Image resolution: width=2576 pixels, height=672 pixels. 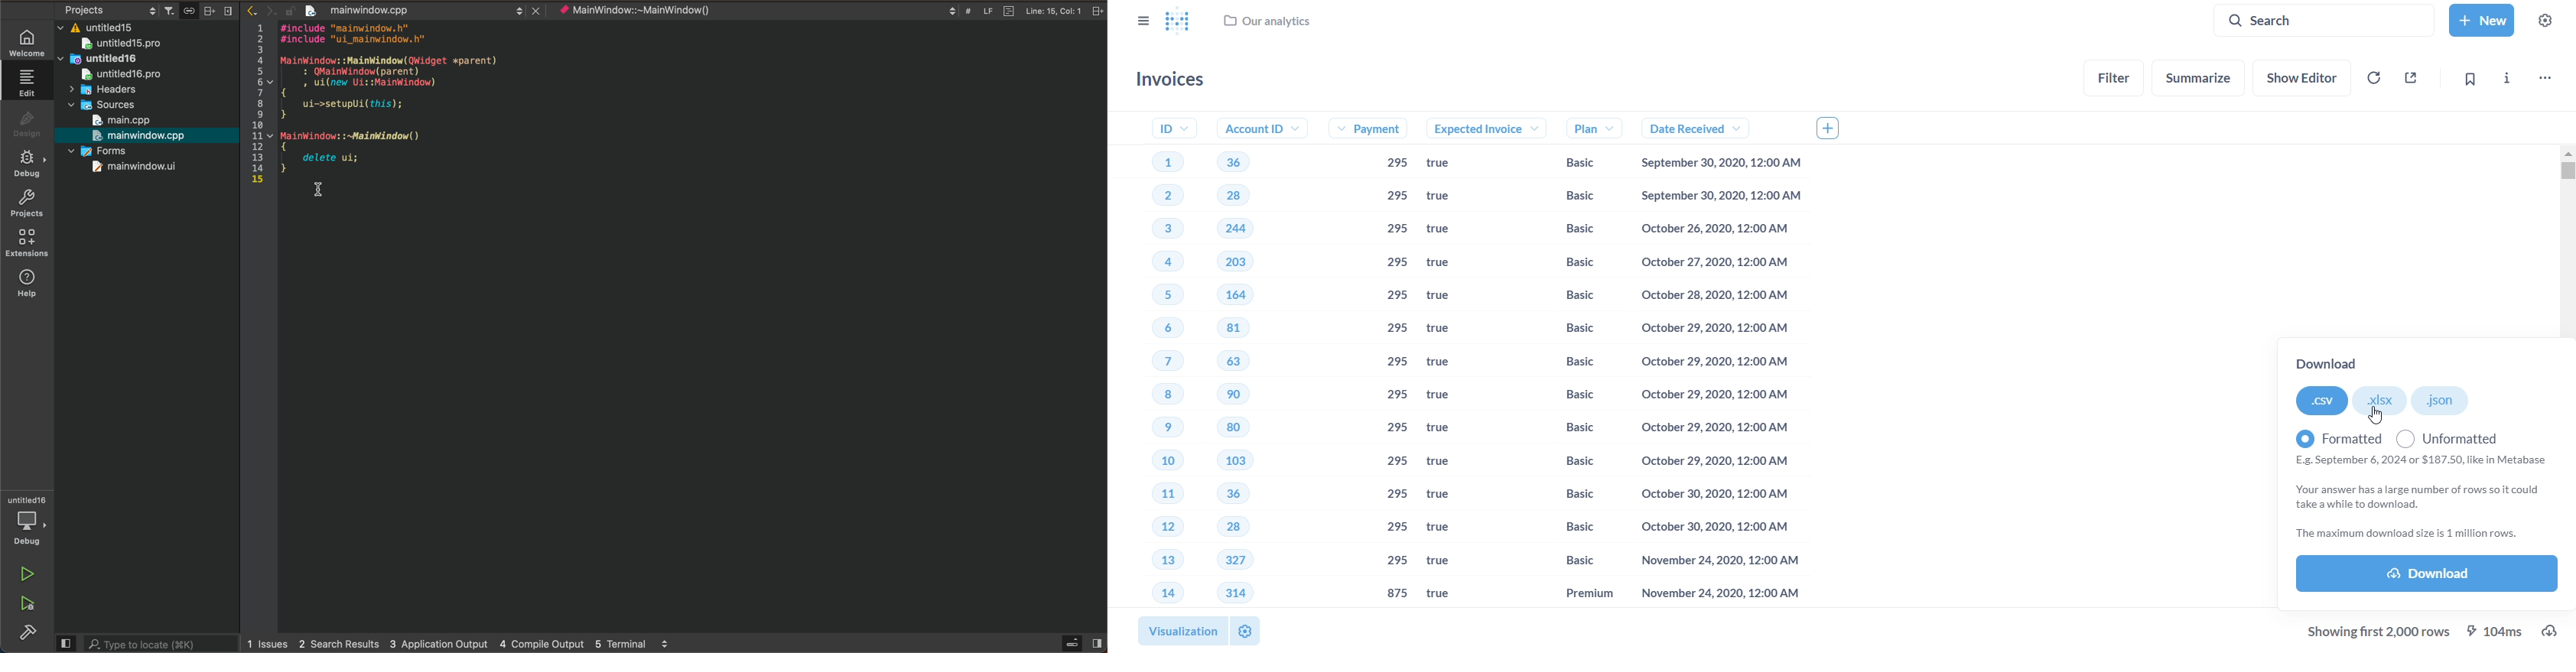 I want to click on October 30,2020, 12:00 AM, so click(x=1716, y=493).